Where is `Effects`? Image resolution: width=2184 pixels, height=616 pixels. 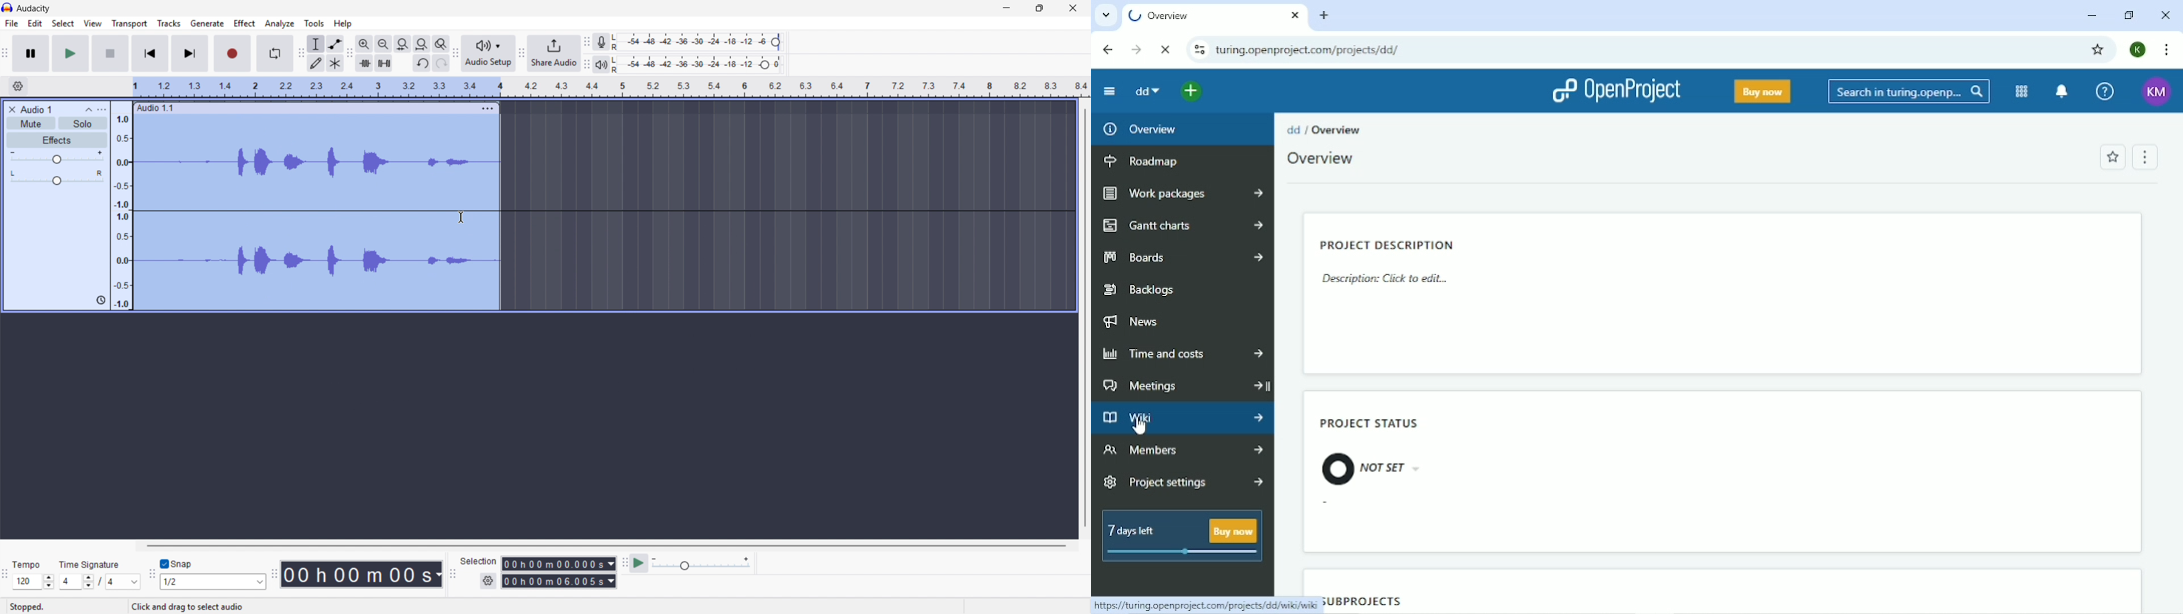
Effects is located at coordinates (57, 141).